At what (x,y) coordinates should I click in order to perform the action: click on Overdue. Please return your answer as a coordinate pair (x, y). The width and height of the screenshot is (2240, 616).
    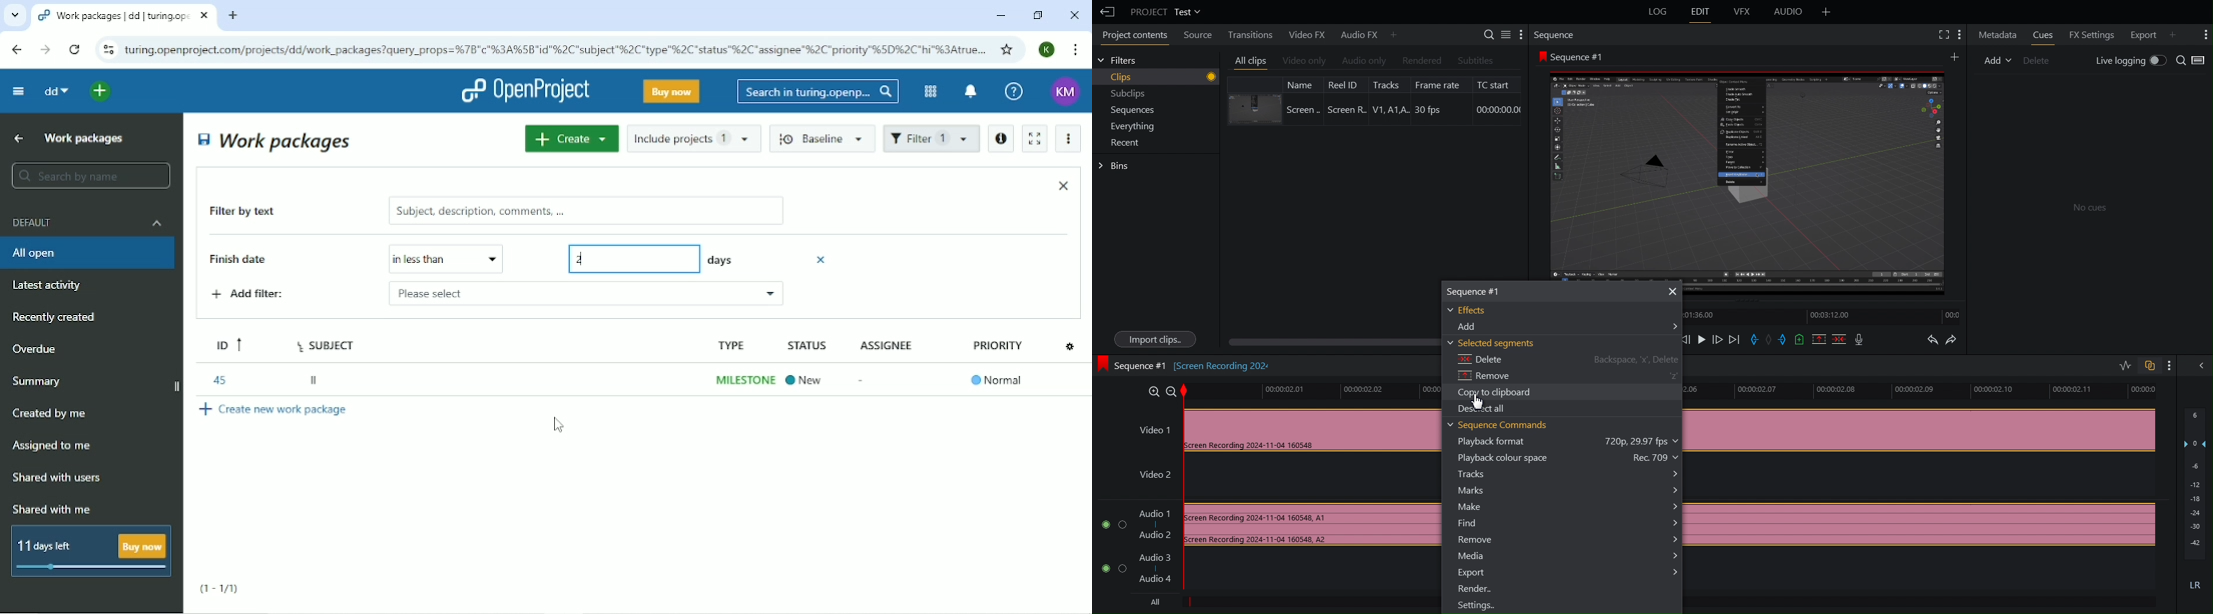
    Looking at the image, I should click on (37, 350).